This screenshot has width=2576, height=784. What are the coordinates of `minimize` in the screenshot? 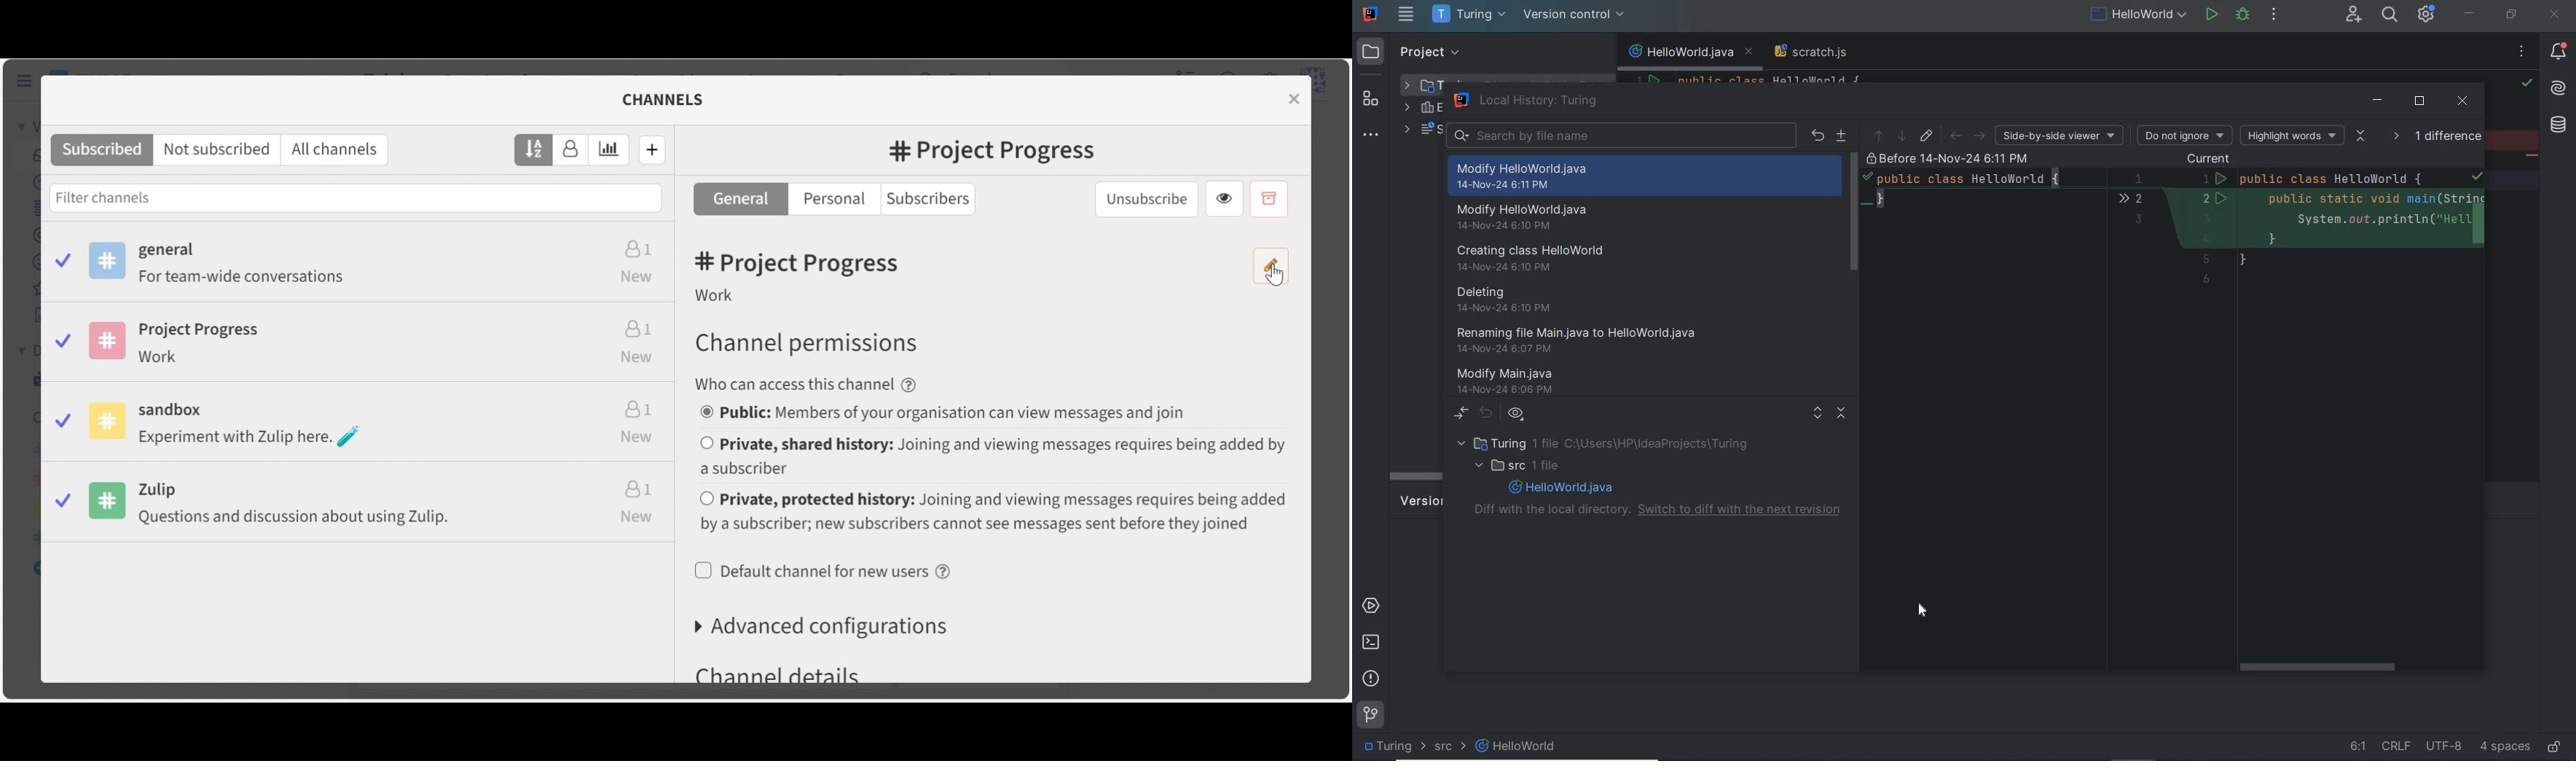 It's located at (2470, 16).